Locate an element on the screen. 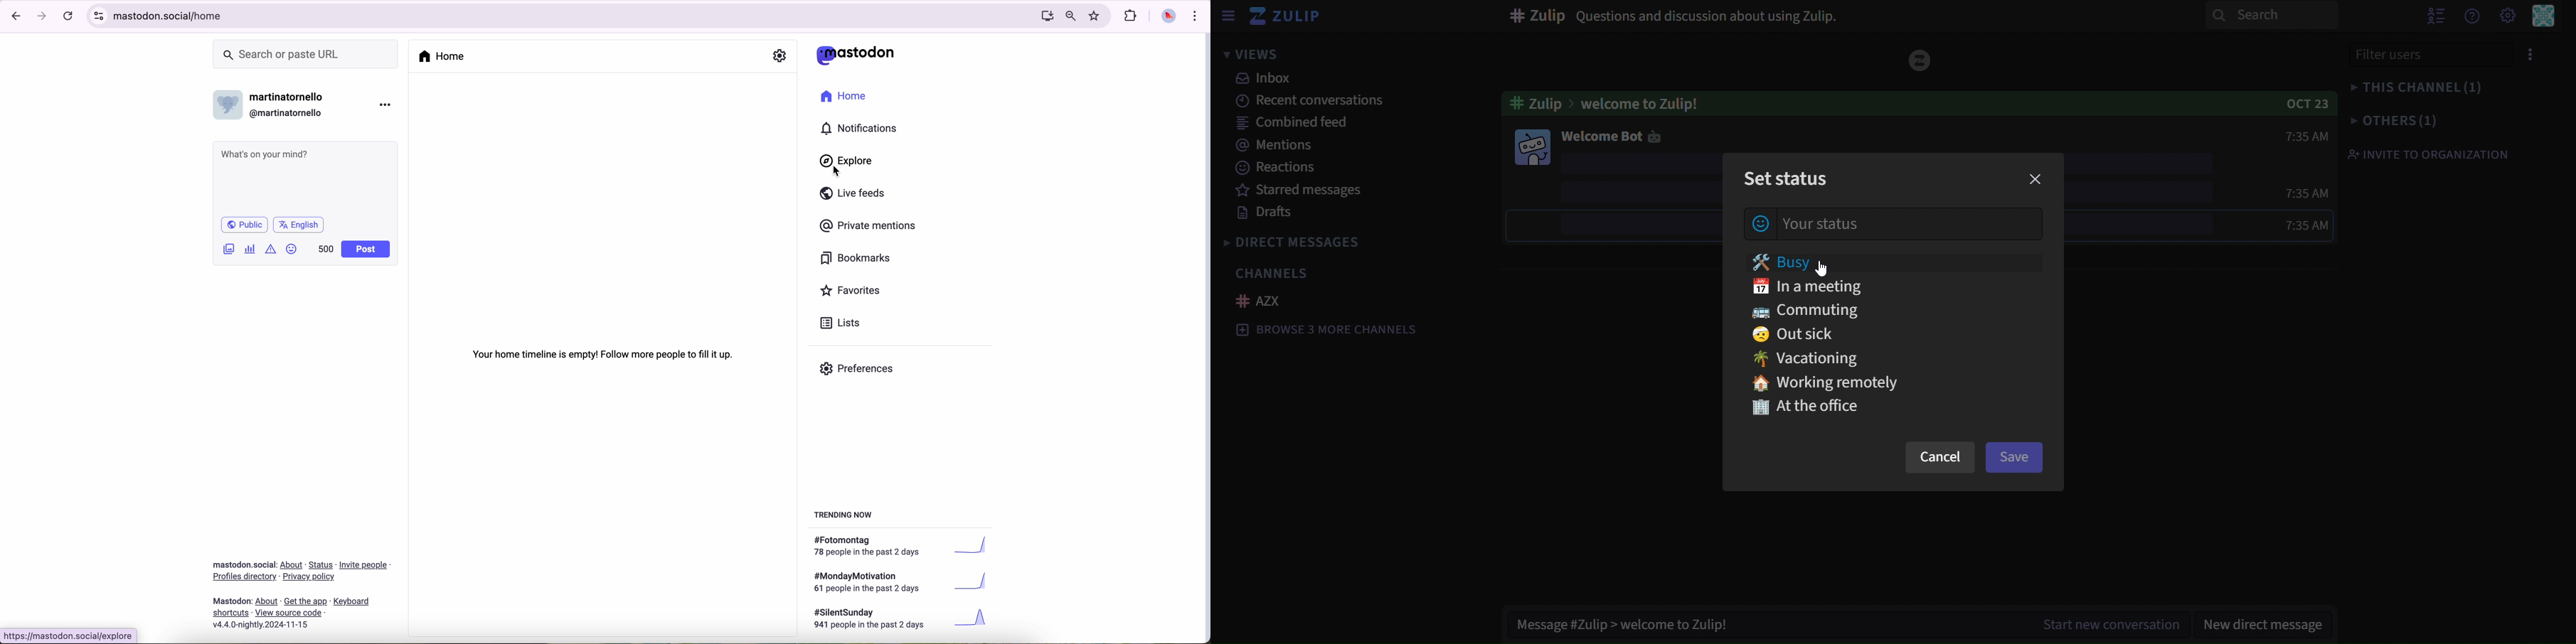  language is located at coordinates (299, 224).